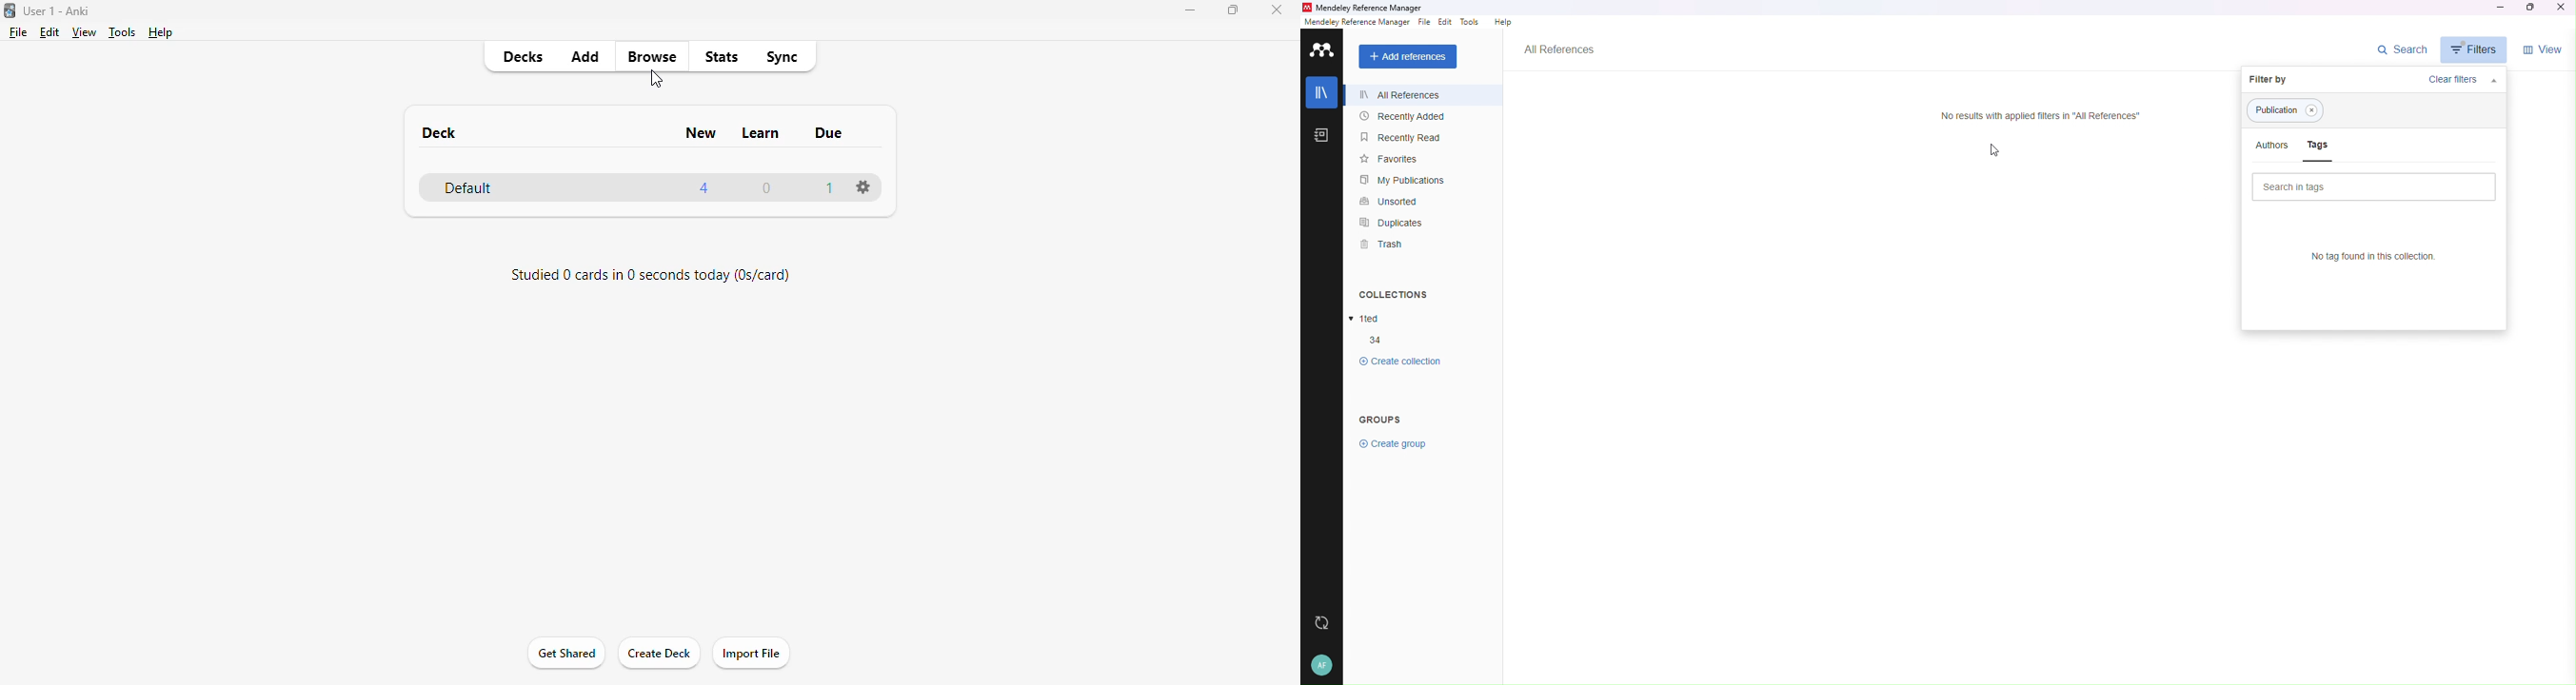 The height and width of the screenshot is (700, 2576). I want to click on Mendeley, so click(1323, 49).